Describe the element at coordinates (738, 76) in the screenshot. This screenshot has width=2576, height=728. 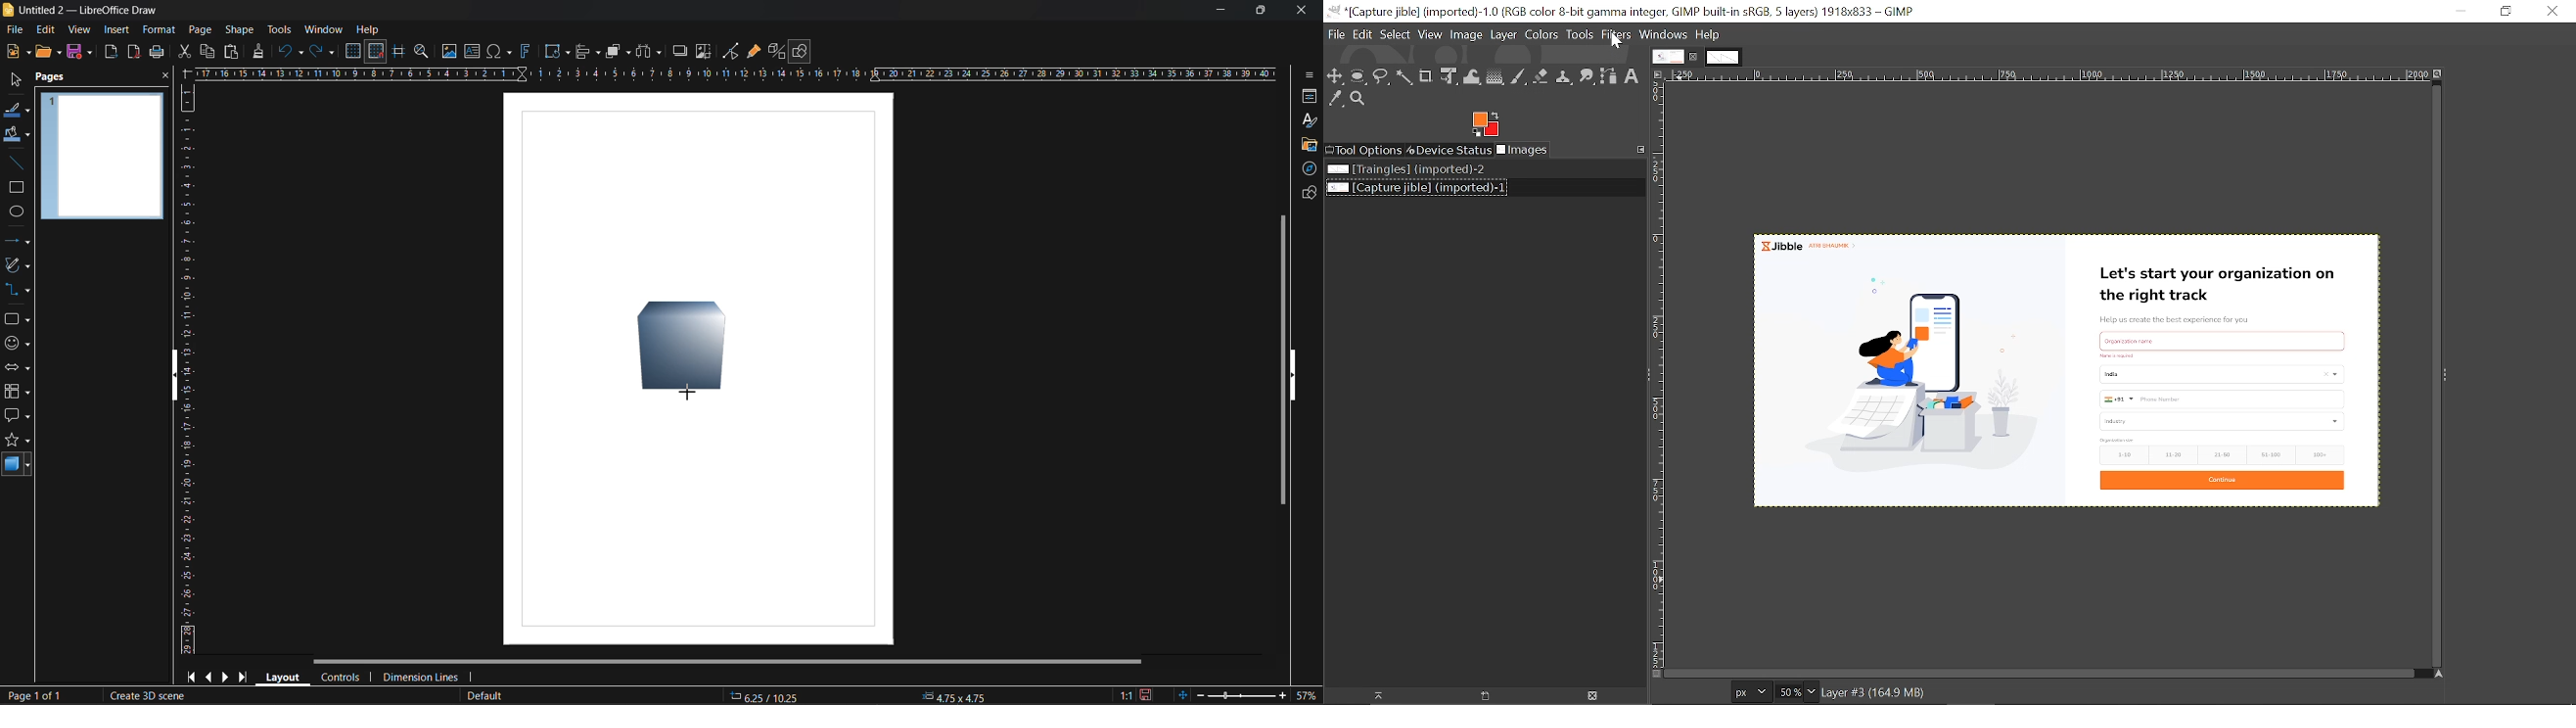
I see `horizontal ruler` at that location.